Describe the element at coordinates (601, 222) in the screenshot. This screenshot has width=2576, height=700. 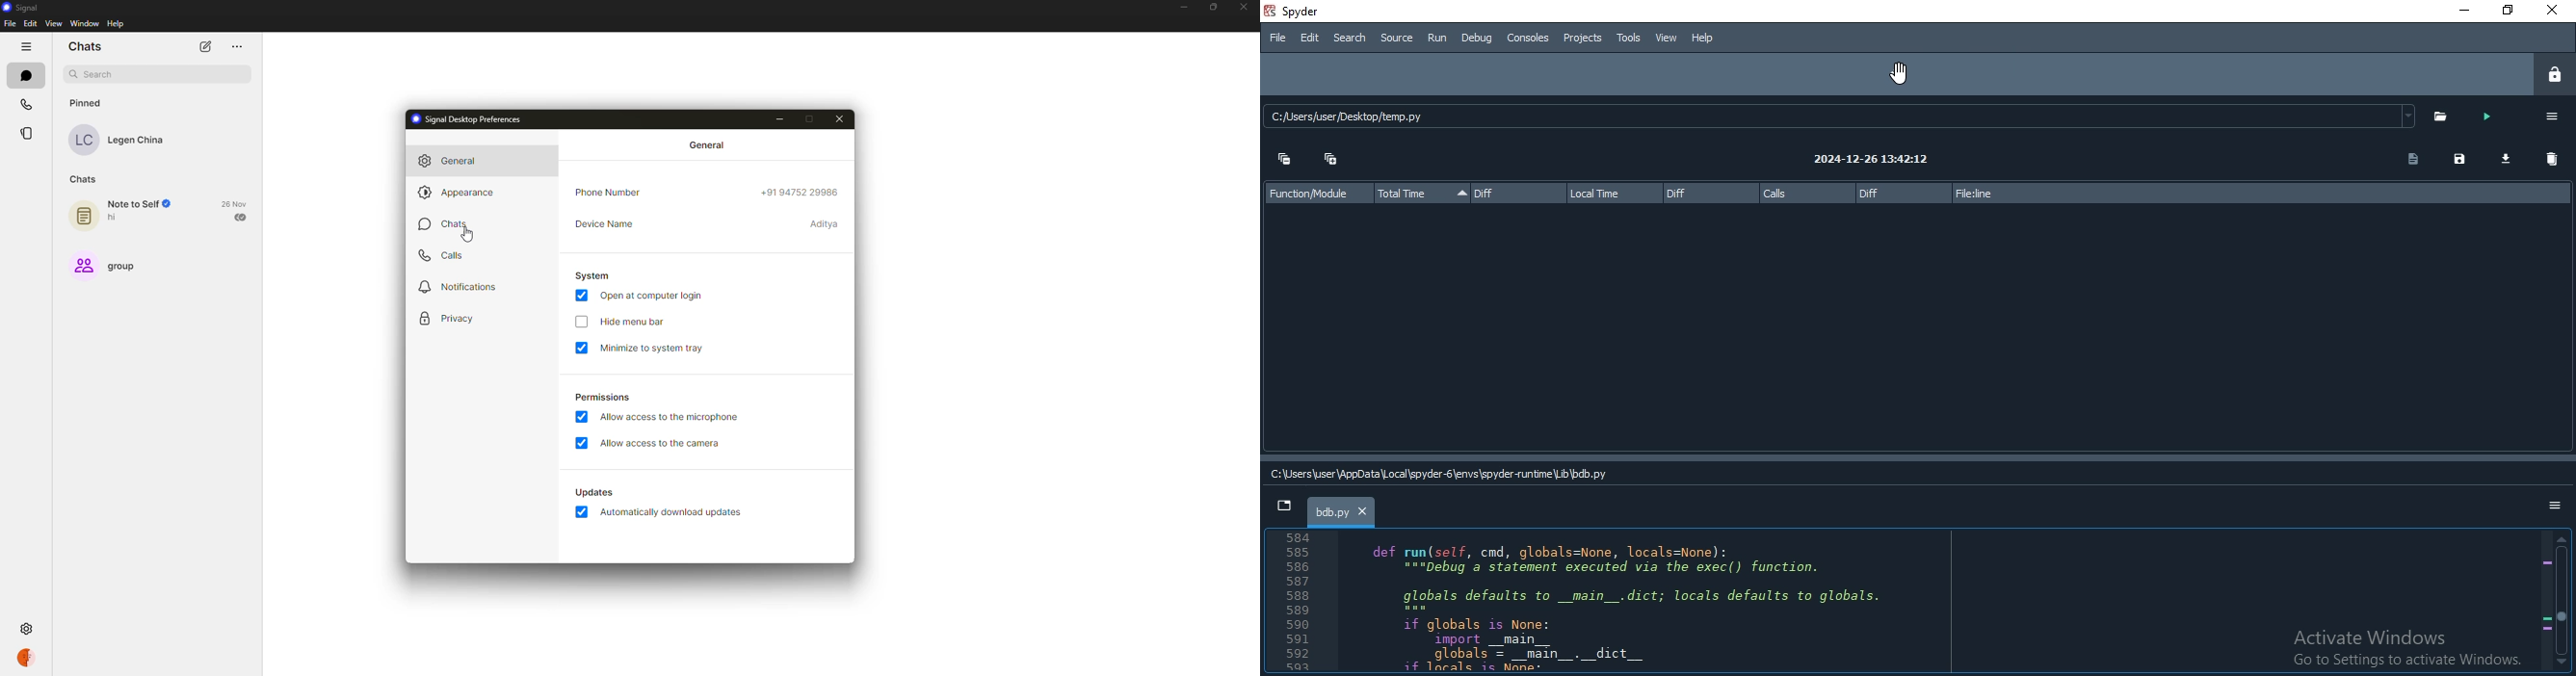
I see `device name` at that location.